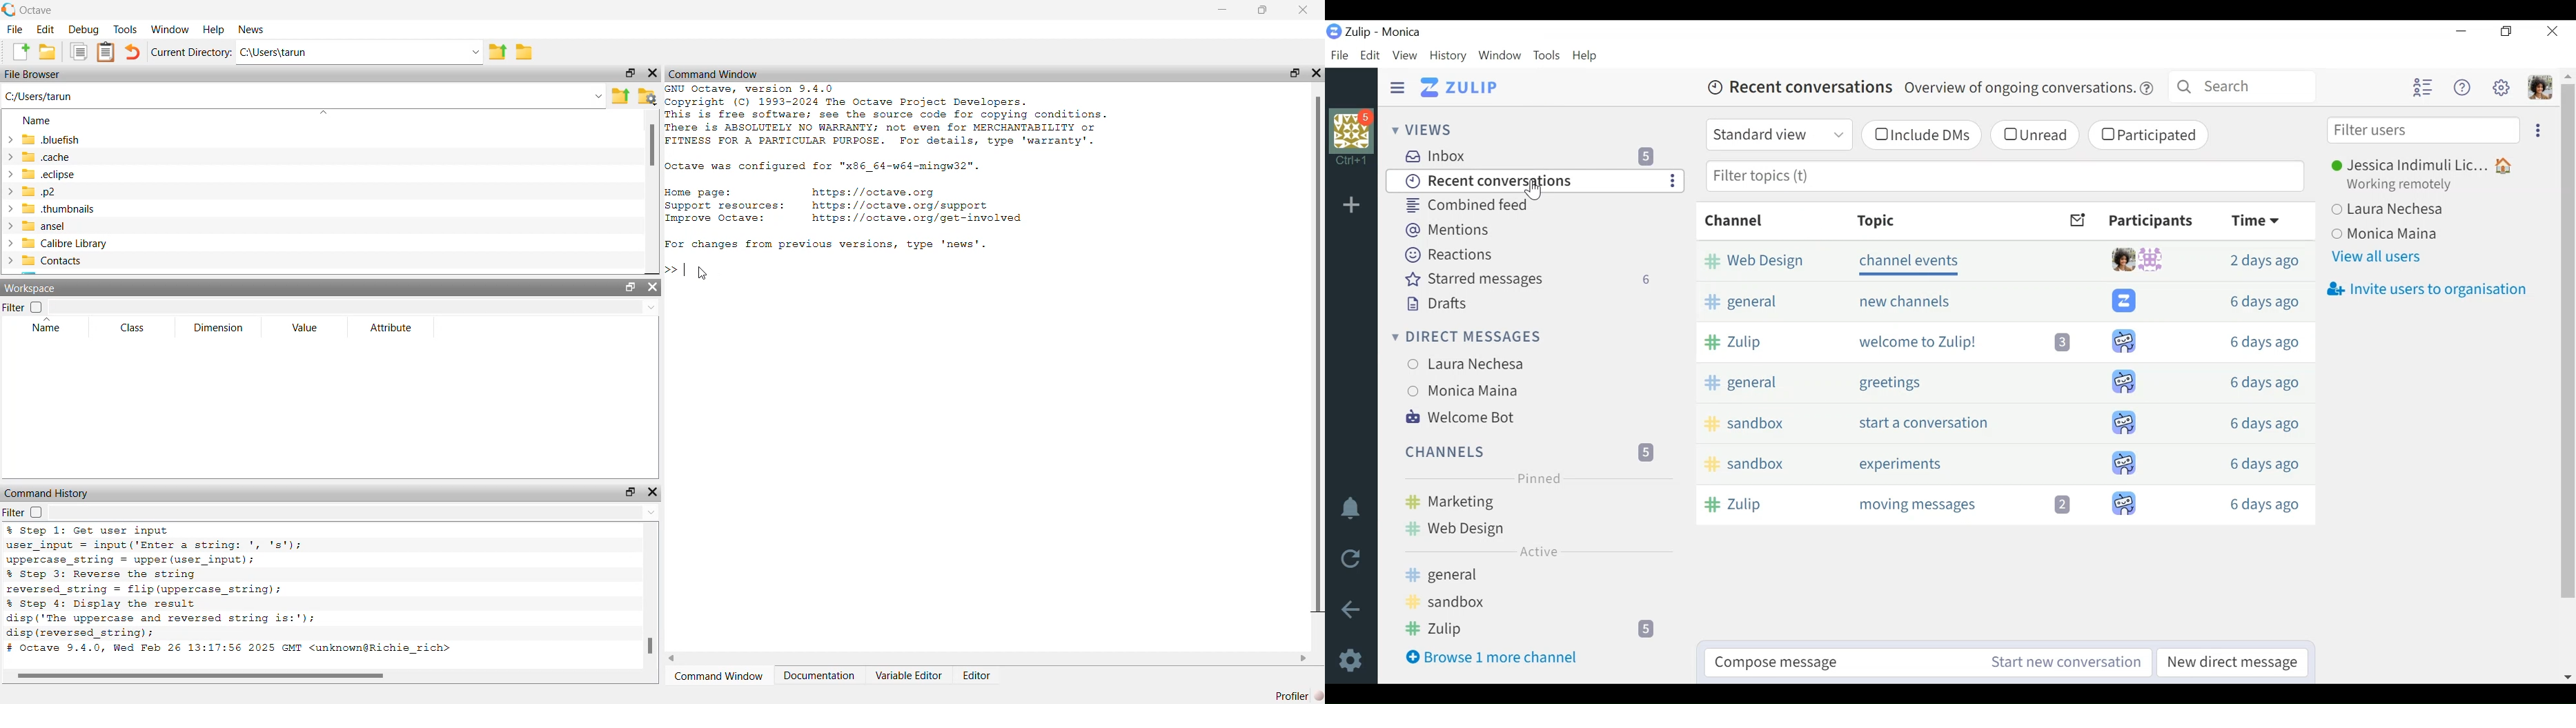  What do you see at coordinates (362, 50) in the screenshot?
I see `enter directory name` at bounding box center [362, 50].